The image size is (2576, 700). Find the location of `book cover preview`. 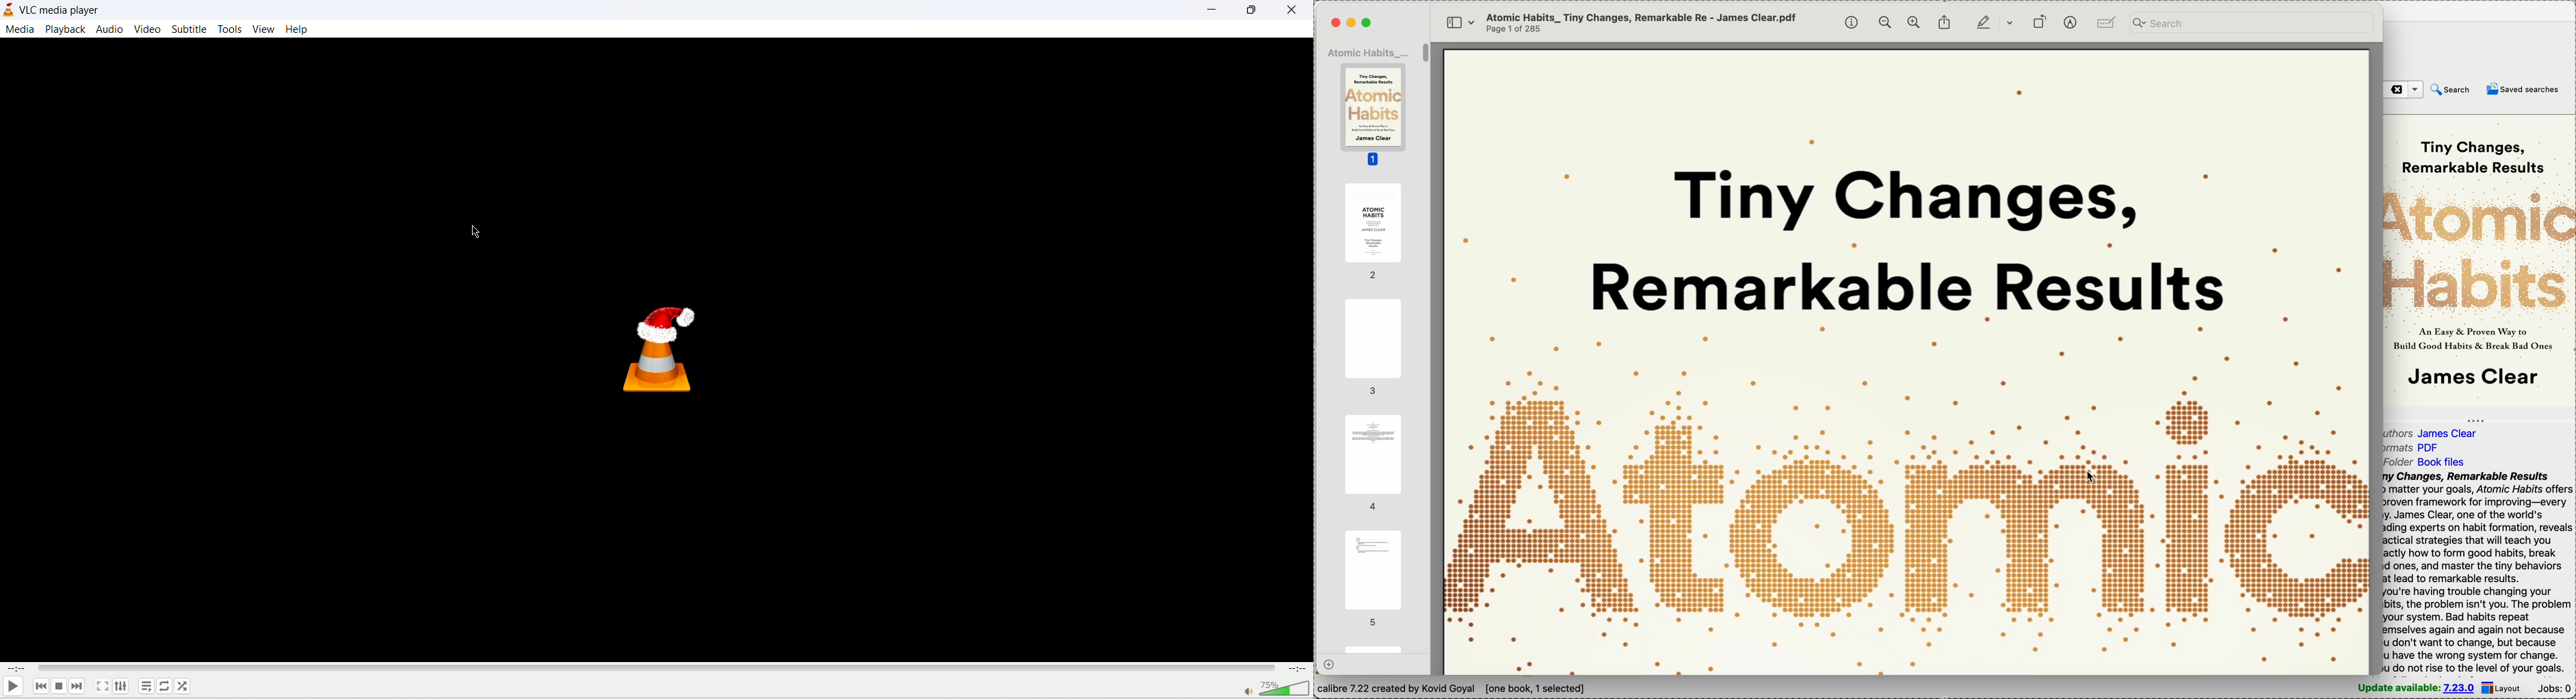

book cover preview is located at coordinates (2472, 262).